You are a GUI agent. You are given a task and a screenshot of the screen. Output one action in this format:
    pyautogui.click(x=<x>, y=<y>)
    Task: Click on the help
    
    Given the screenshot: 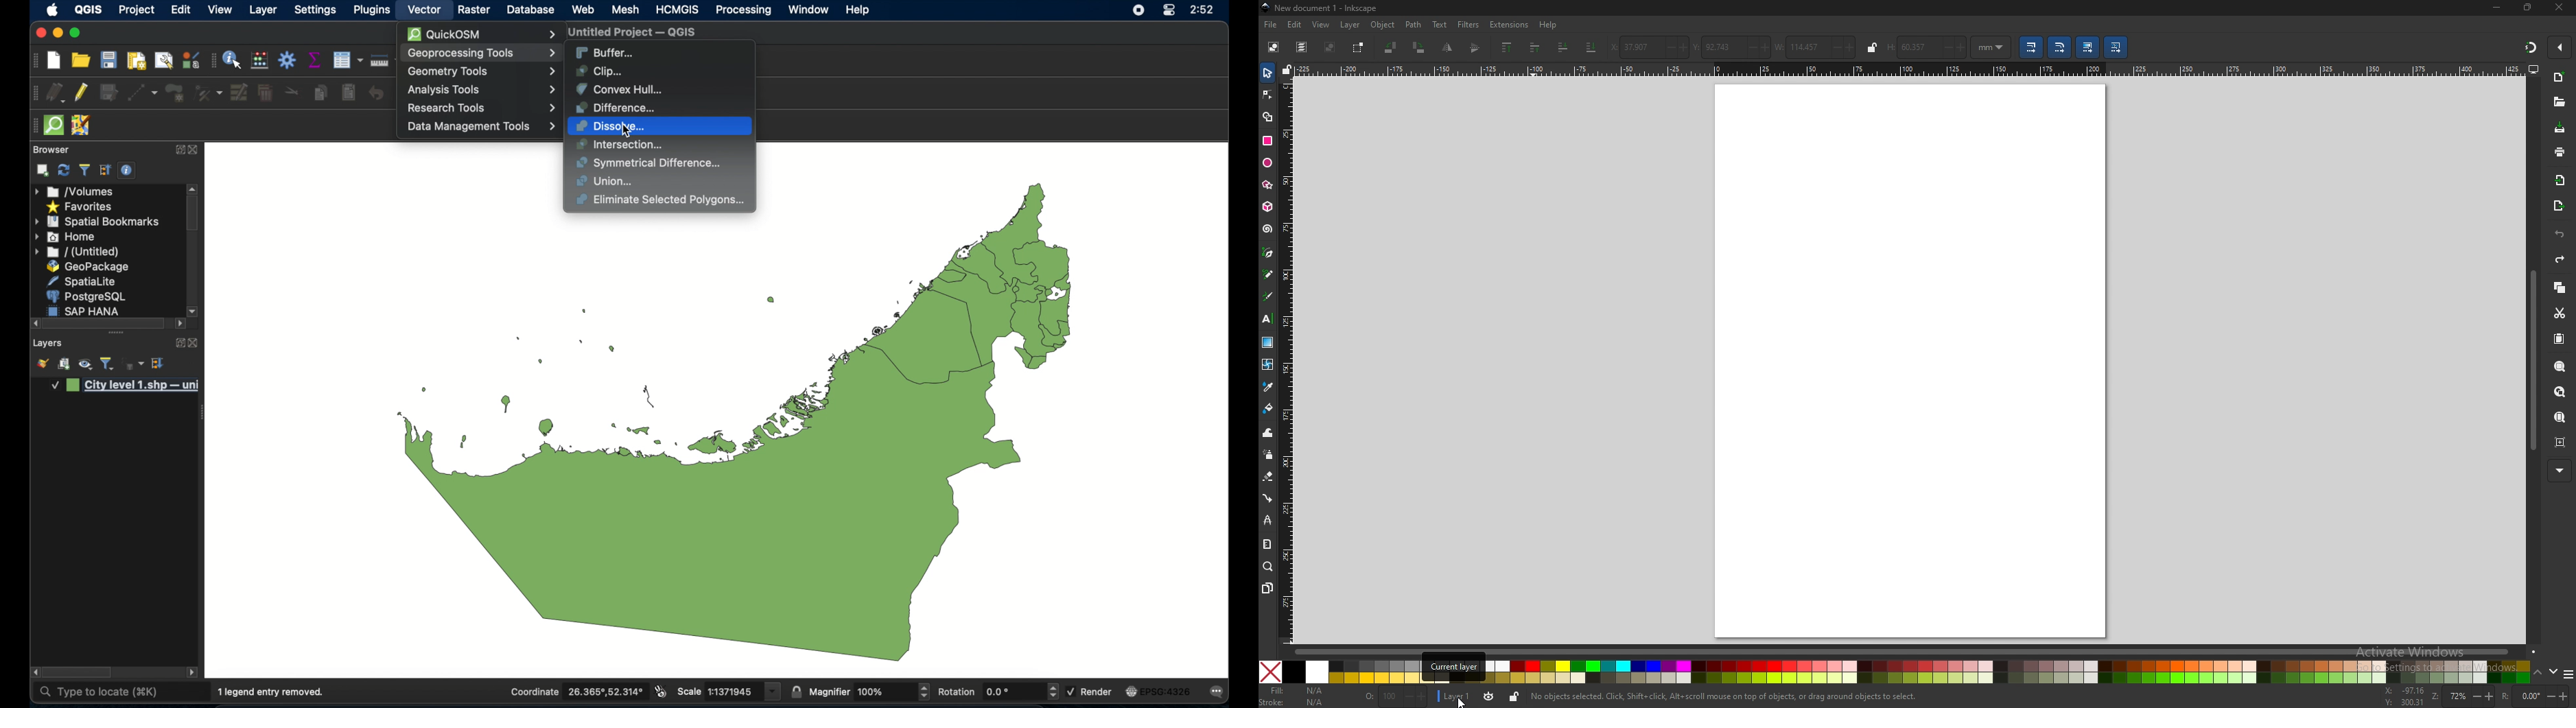 What is the action you would take?
    pyautogui.click(x=860, y=10)
    